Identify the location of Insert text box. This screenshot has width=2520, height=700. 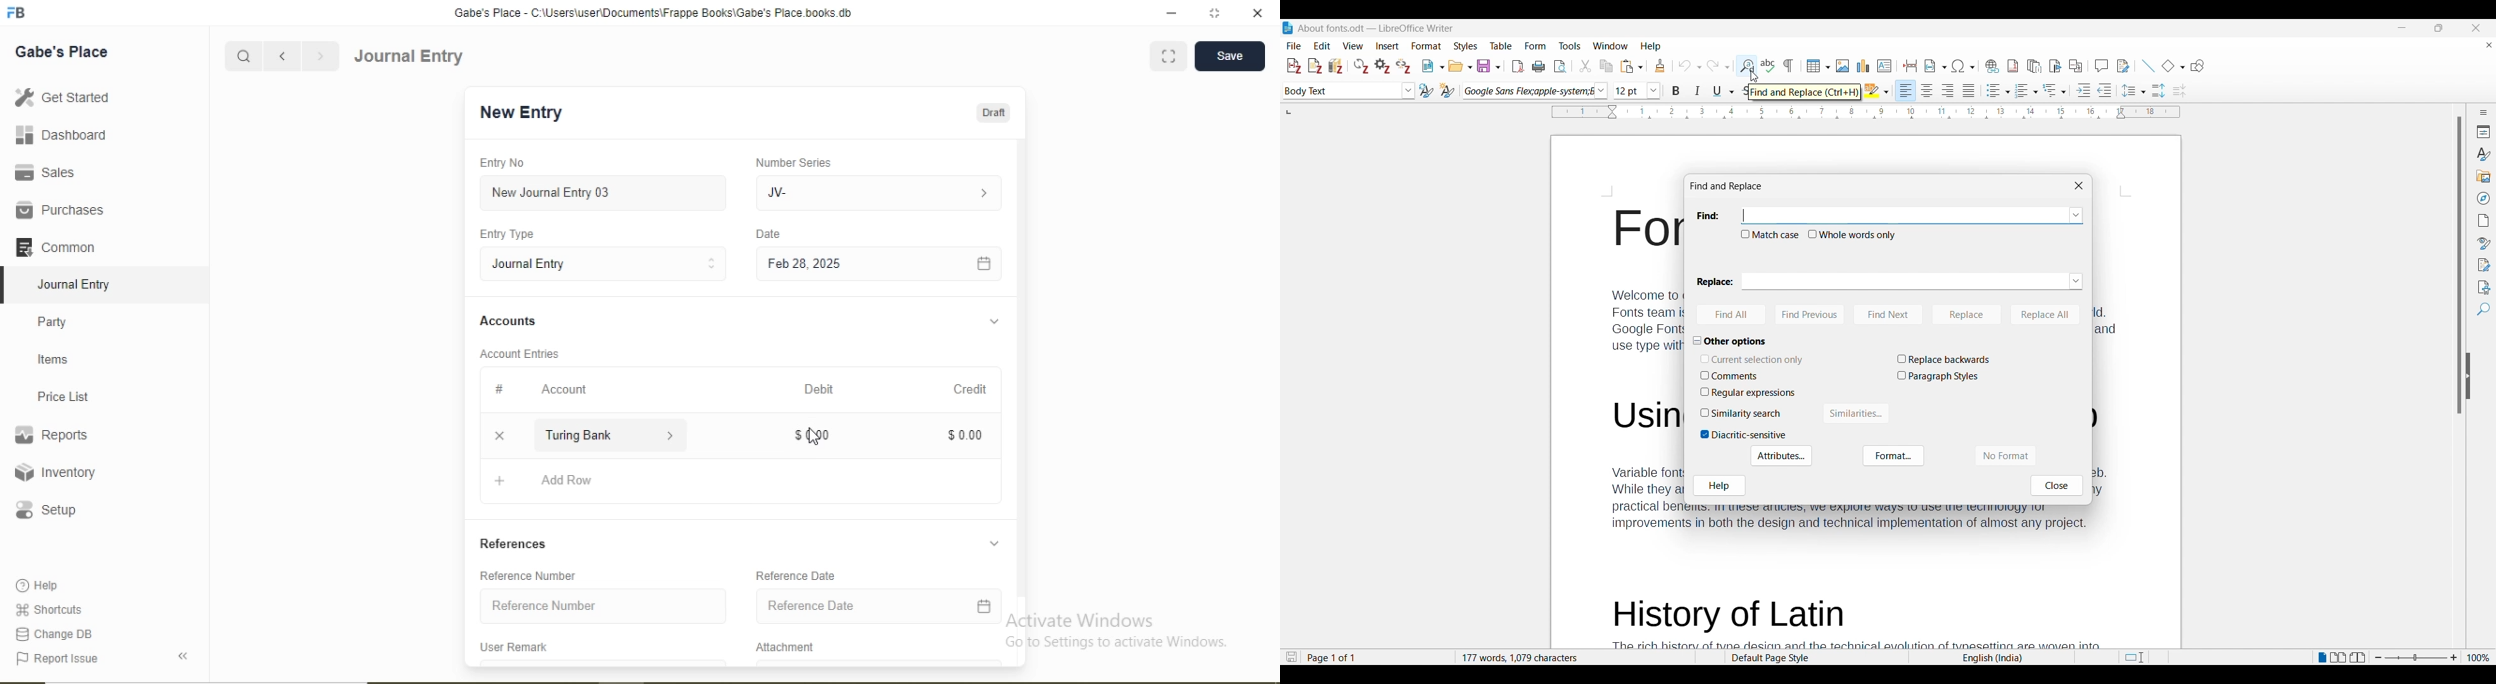
(1885, 66).